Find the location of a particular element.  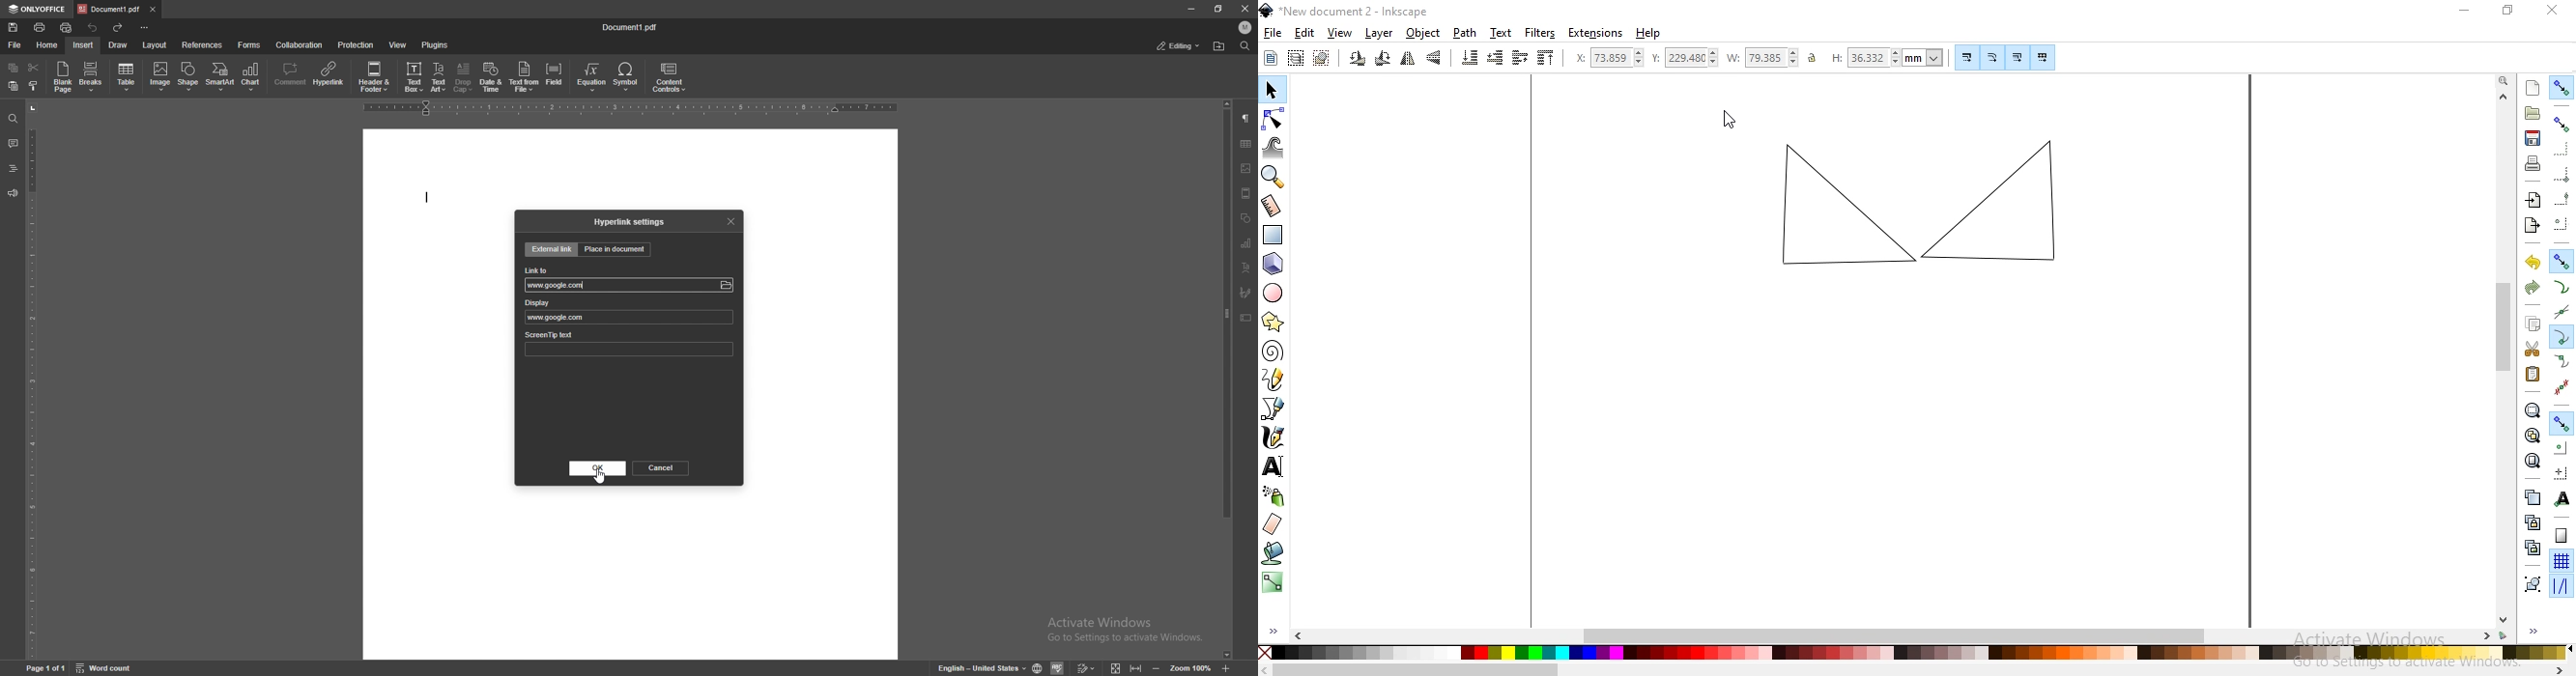

external link is located at coordinates (552, 250).